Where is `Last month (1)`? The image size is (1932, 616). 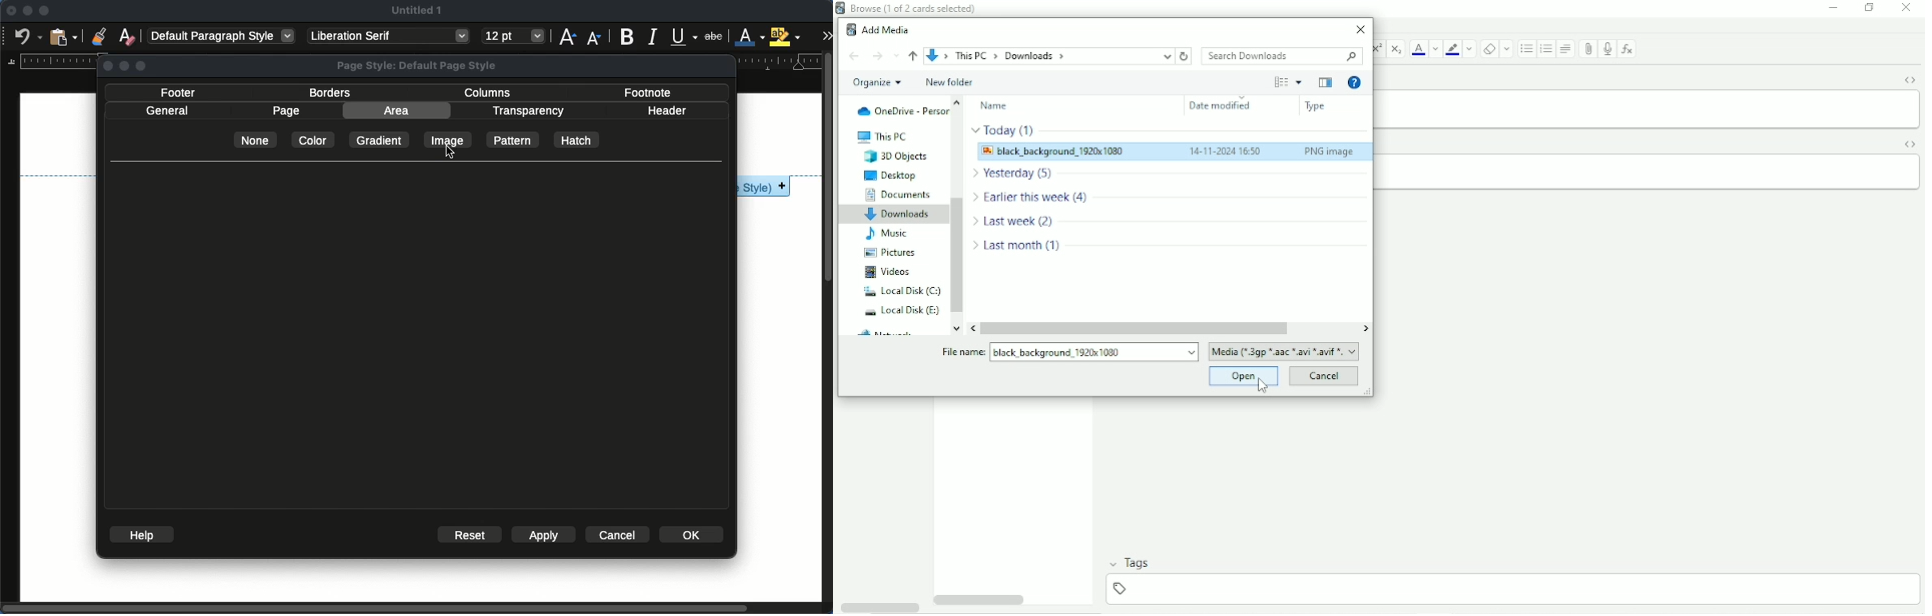
Last month (1) is located at coordinates (1017, 245).